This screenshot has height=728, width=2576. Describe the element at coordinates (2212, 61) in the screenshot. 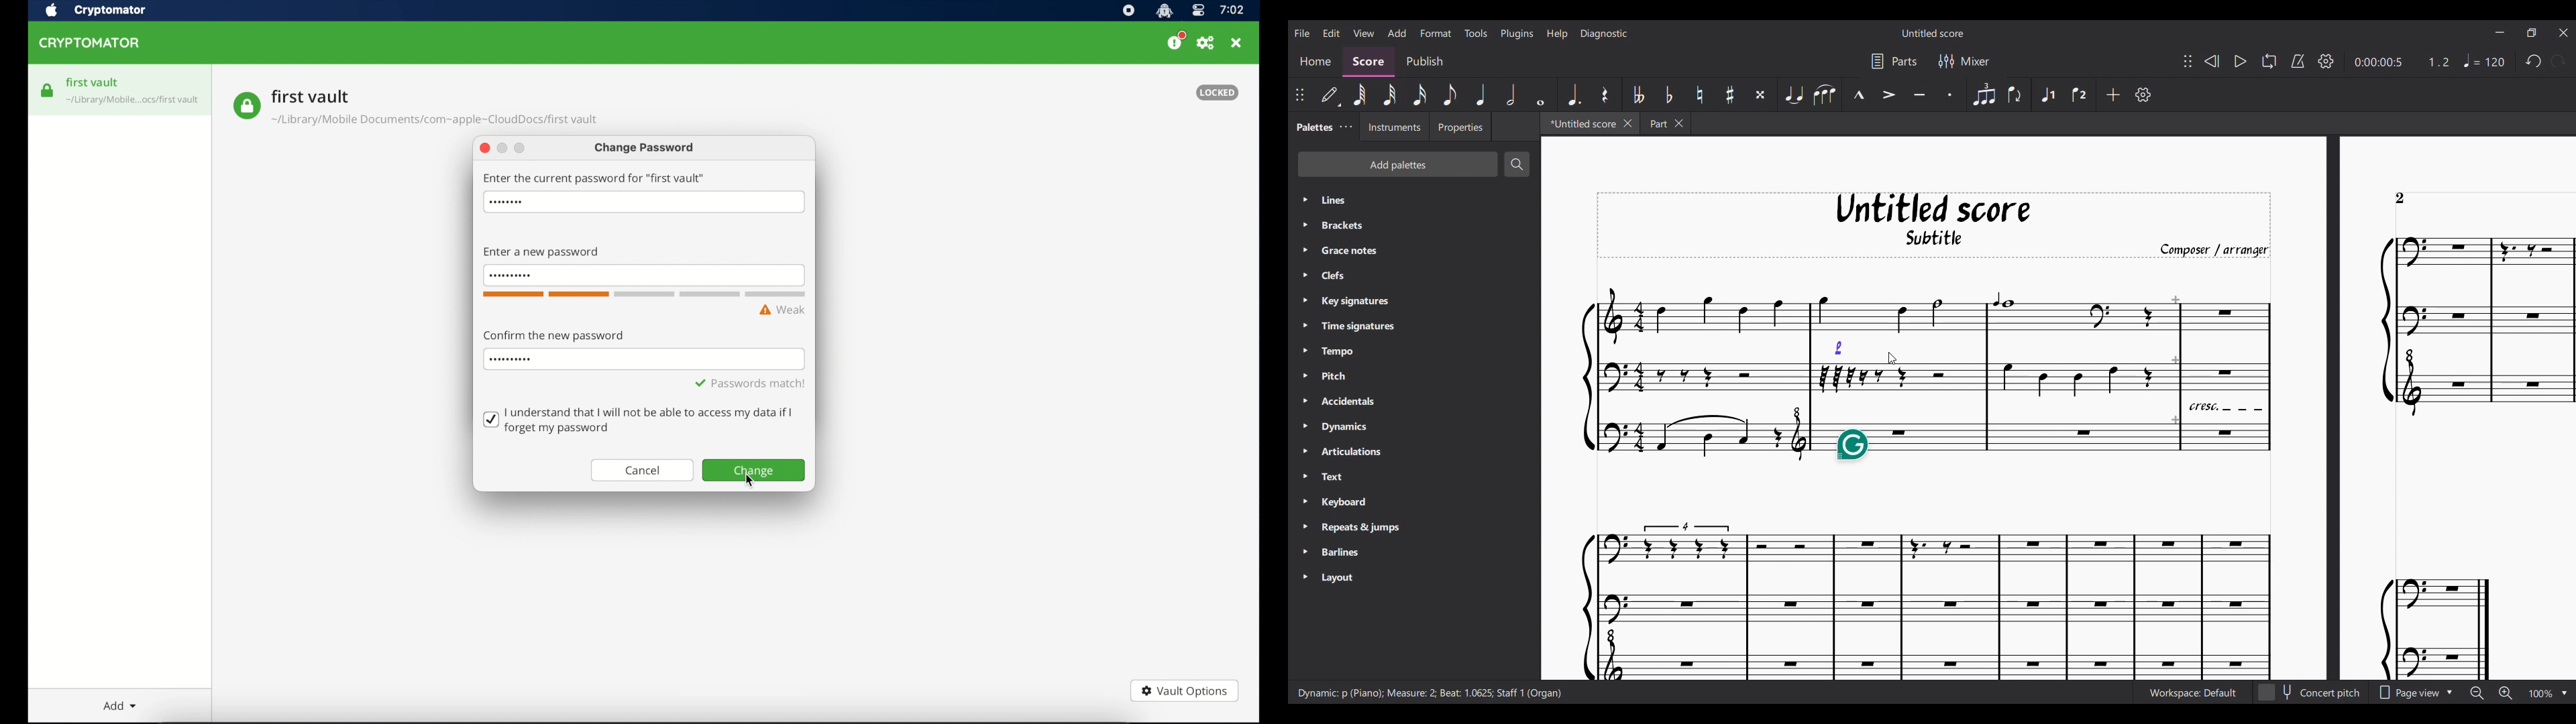

I see `Rewind` at that location.